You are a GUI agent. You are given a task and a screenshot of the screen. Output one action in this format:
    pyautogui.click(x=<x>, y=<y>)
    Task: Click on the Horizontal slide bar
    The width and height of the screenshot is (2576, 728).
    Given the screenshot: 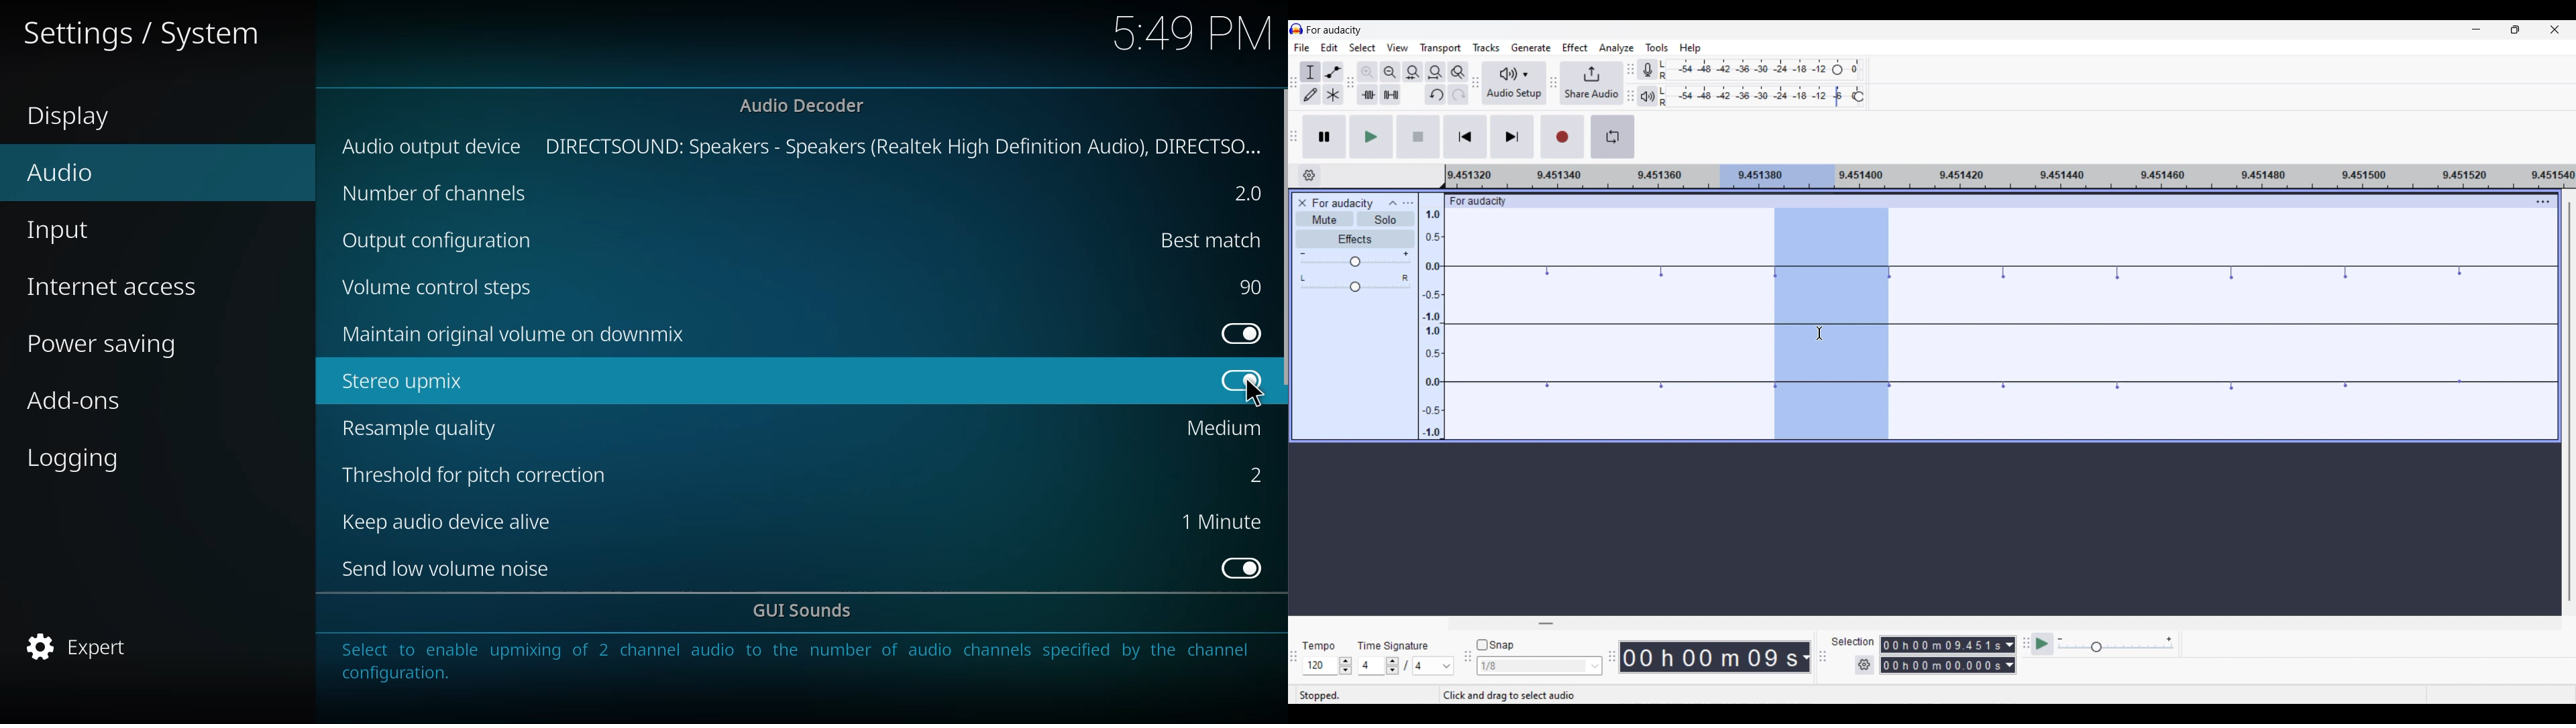 What is the action you would take?
    pyautogui.click(x=1546, y=623)
    